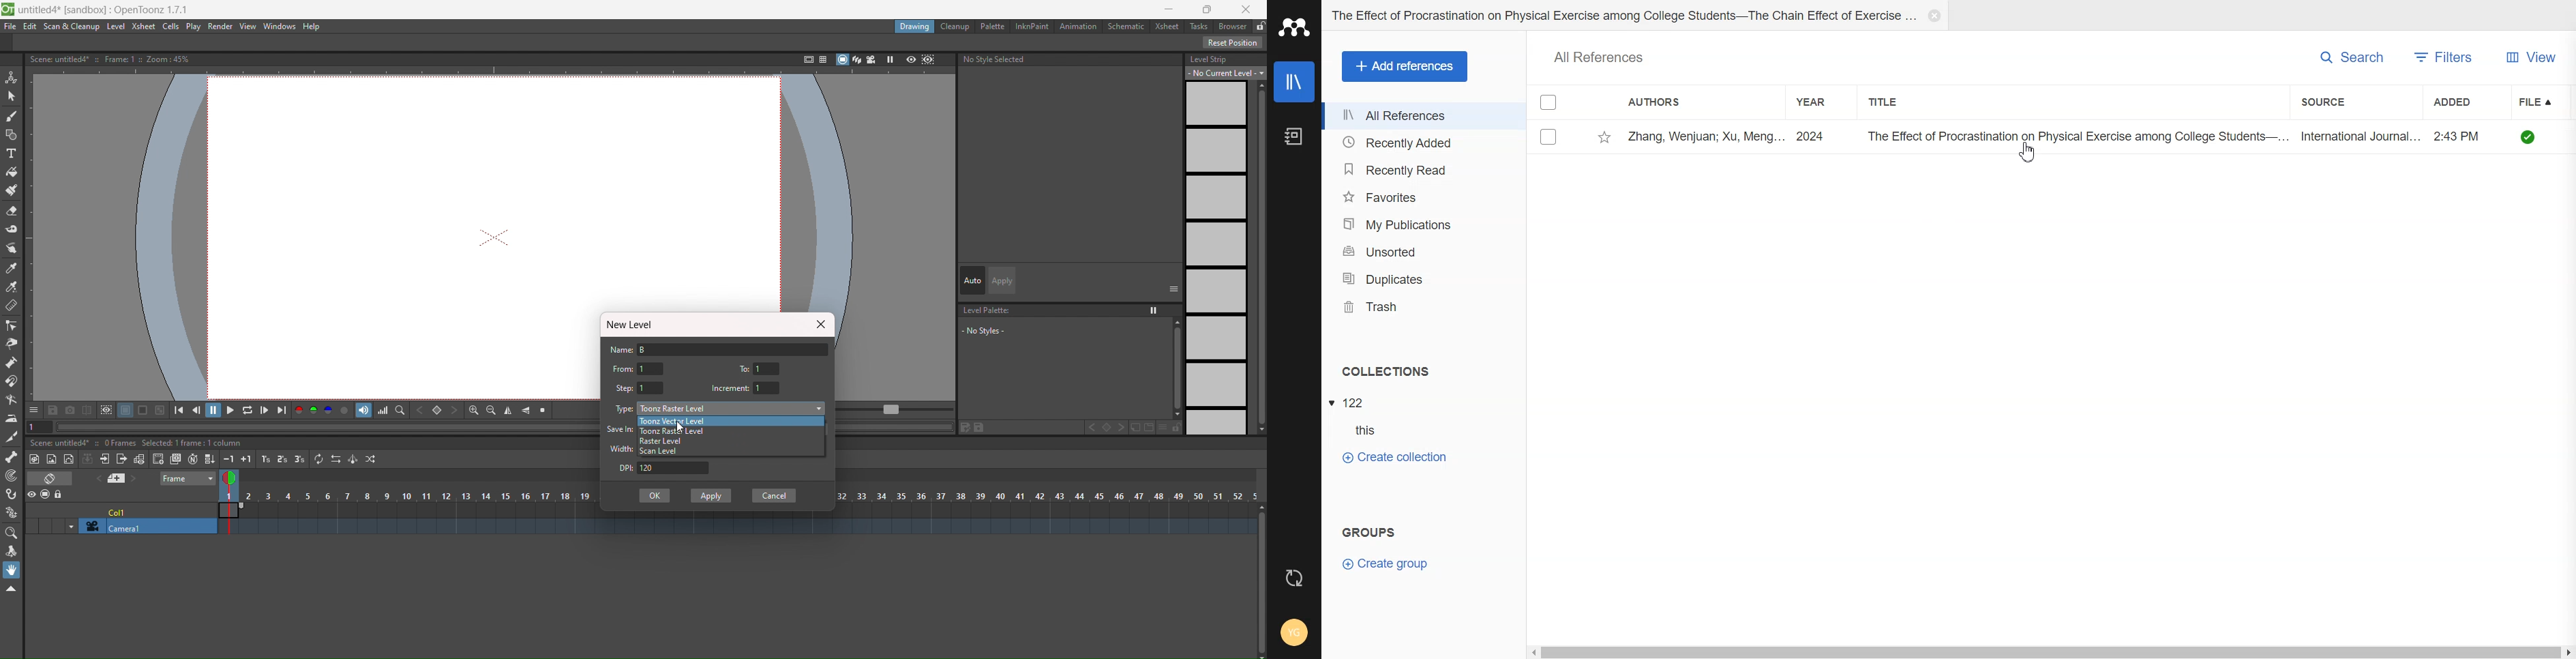  What do you see at coordinates (88, 458) in the screenshot?
I see `collapse` at bounding box center [88, 458].